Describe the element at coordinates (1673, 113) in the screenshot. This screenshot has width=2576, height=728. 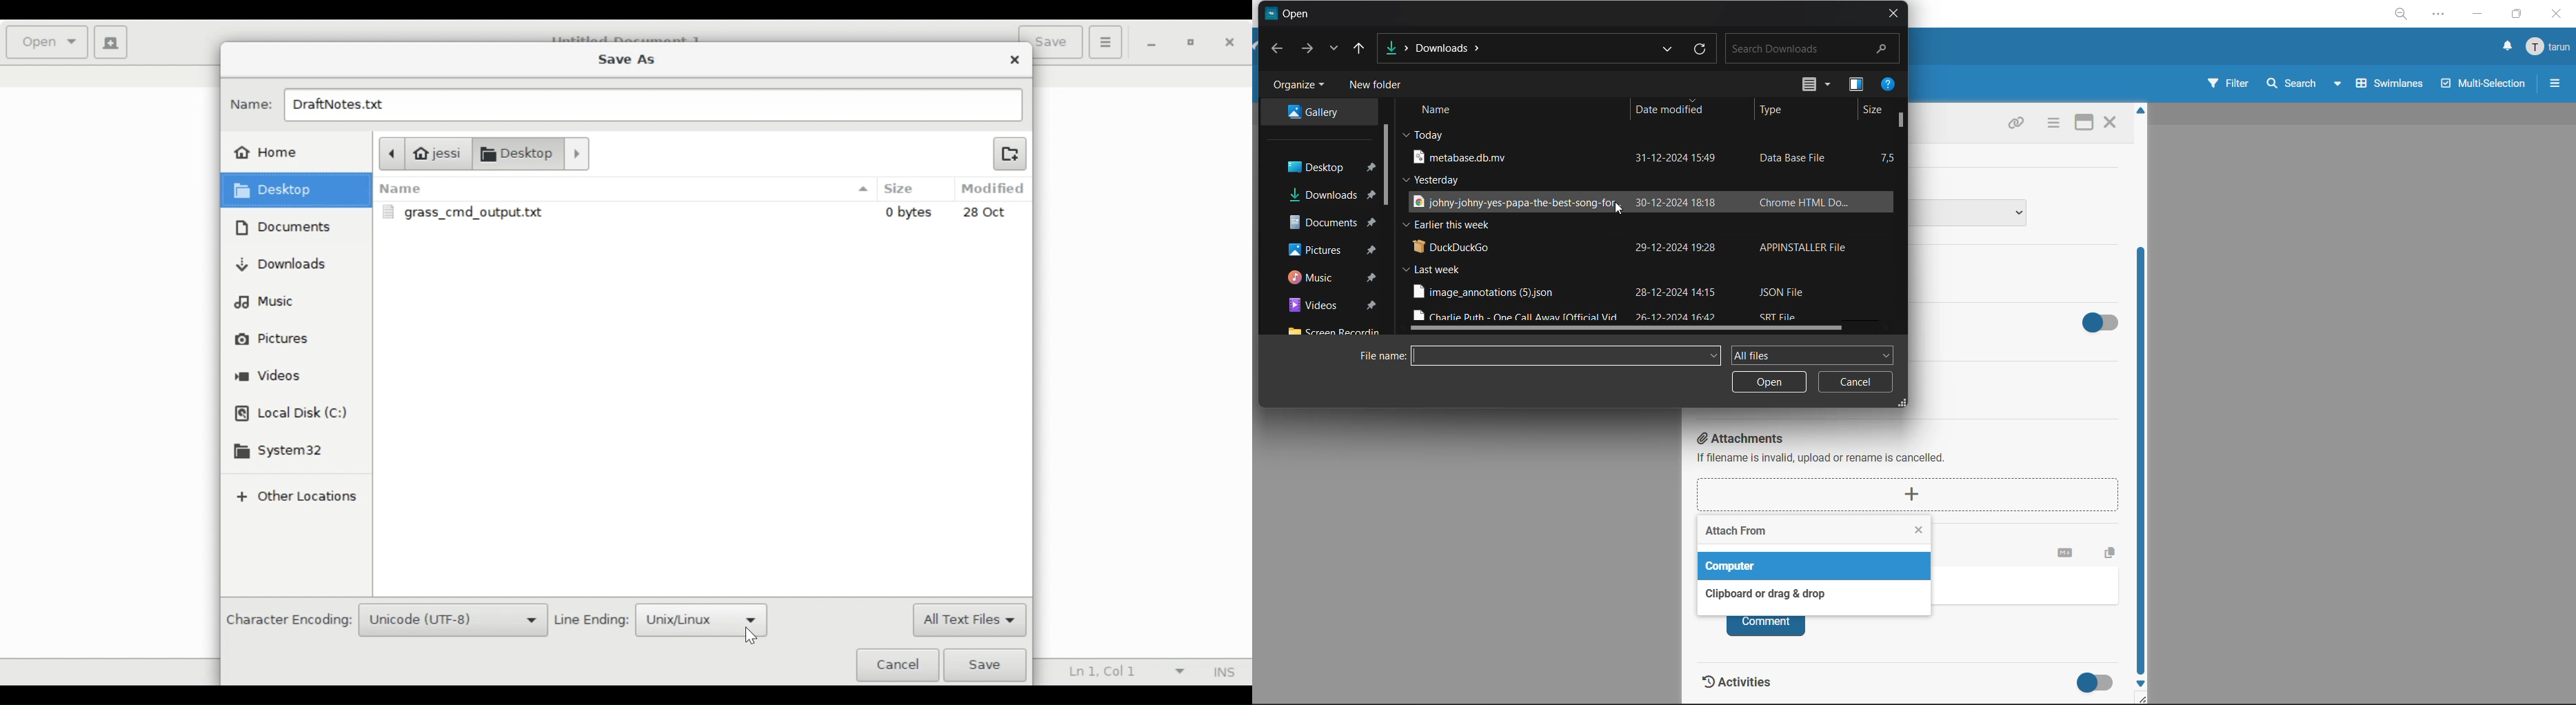
I see `date modified` at that location.